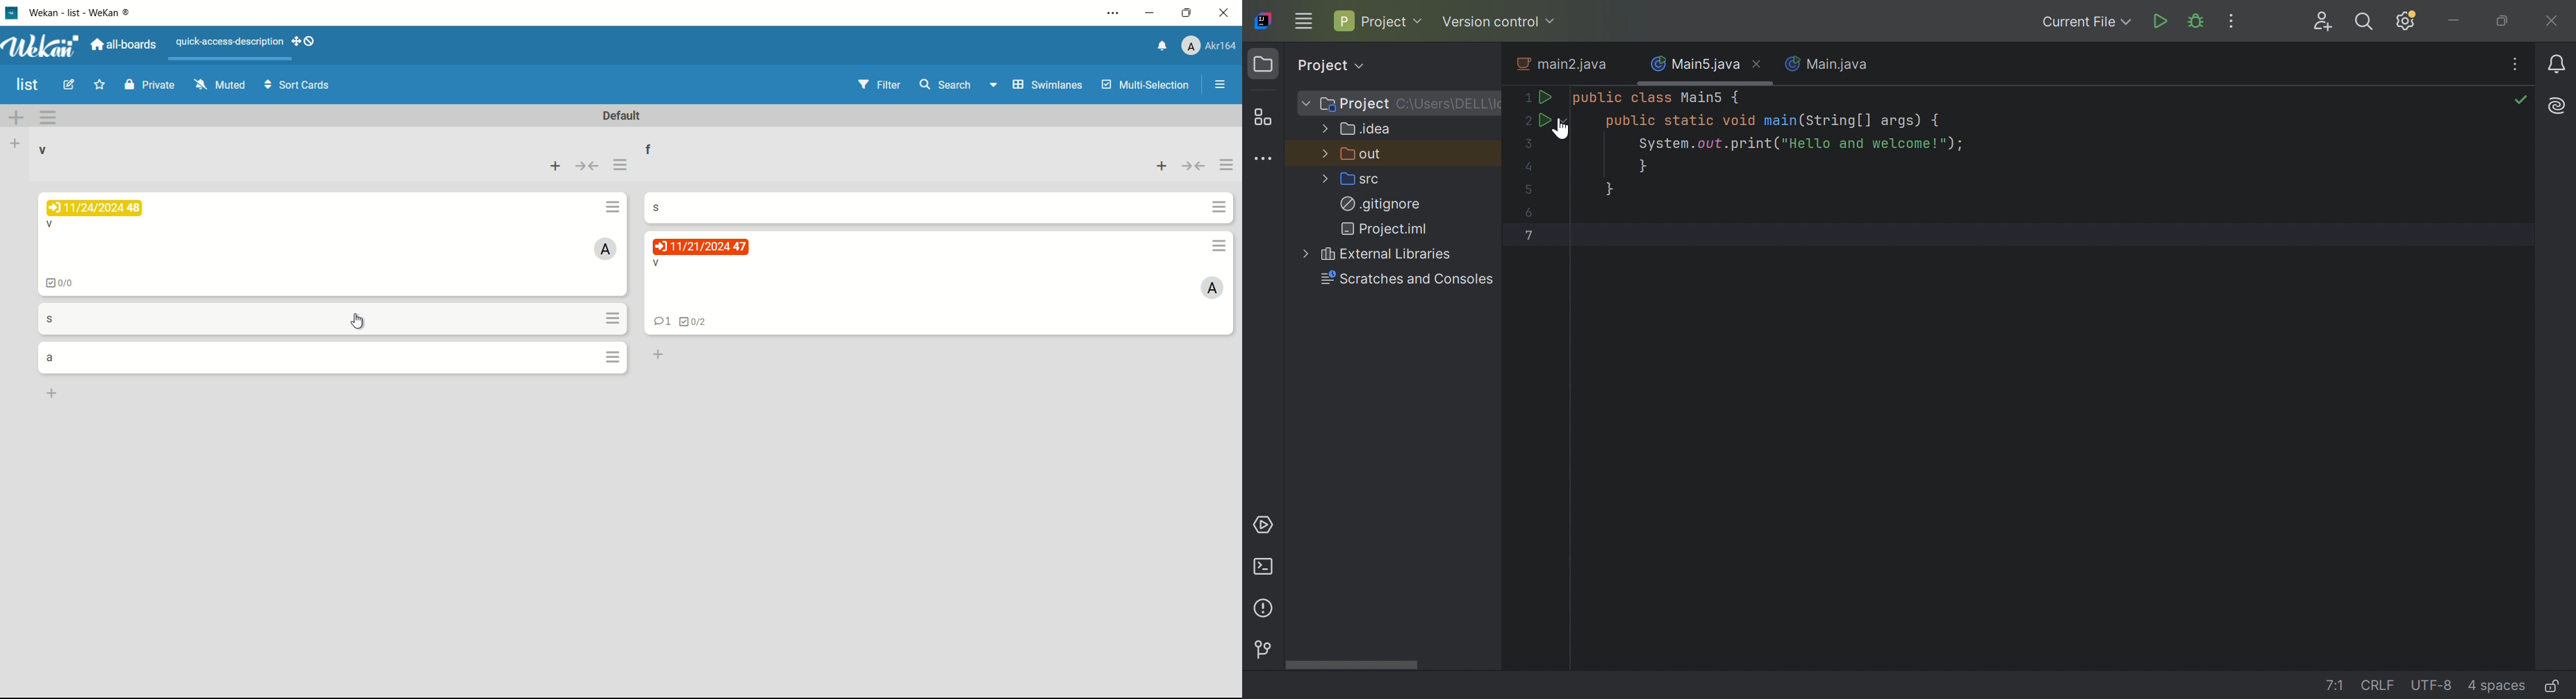  What do you see at coordinates (1211, 45) in the screenshot?
I see `profile` at bounding box center [1211, 45].